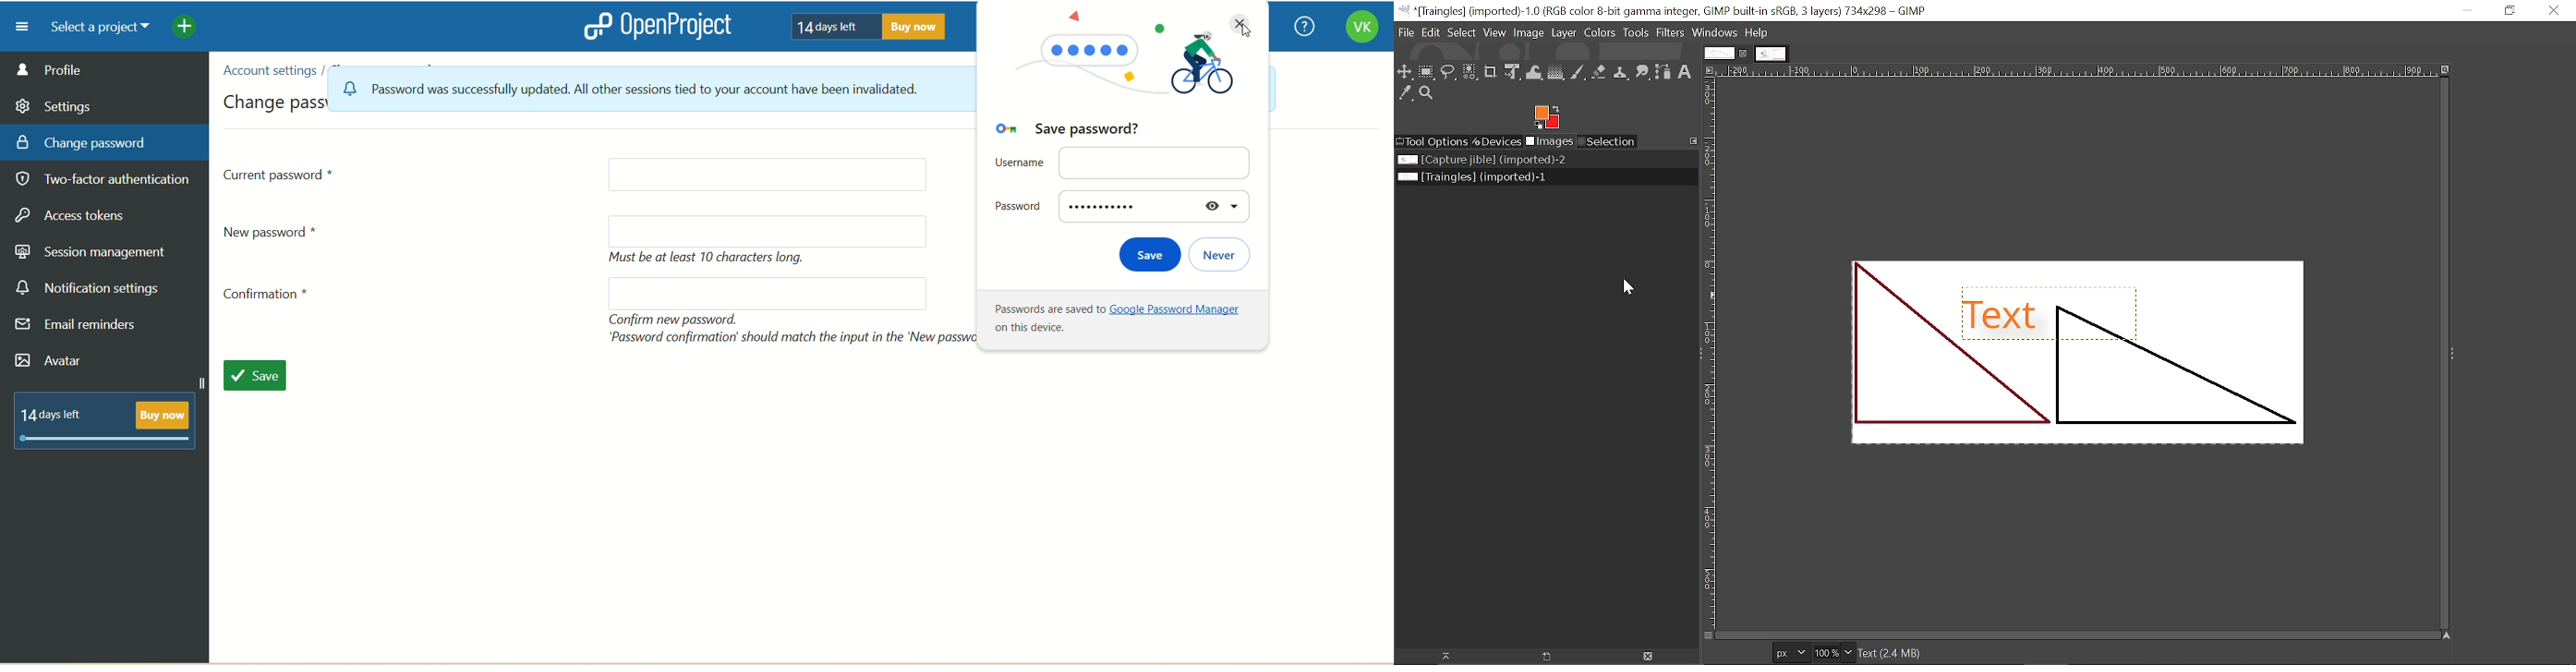 This screenshot has height=672, width=2576. What do you see at coordinates (1636, 34) in the screenshot?
I see `Tools` at bounding box center [1636, 34].